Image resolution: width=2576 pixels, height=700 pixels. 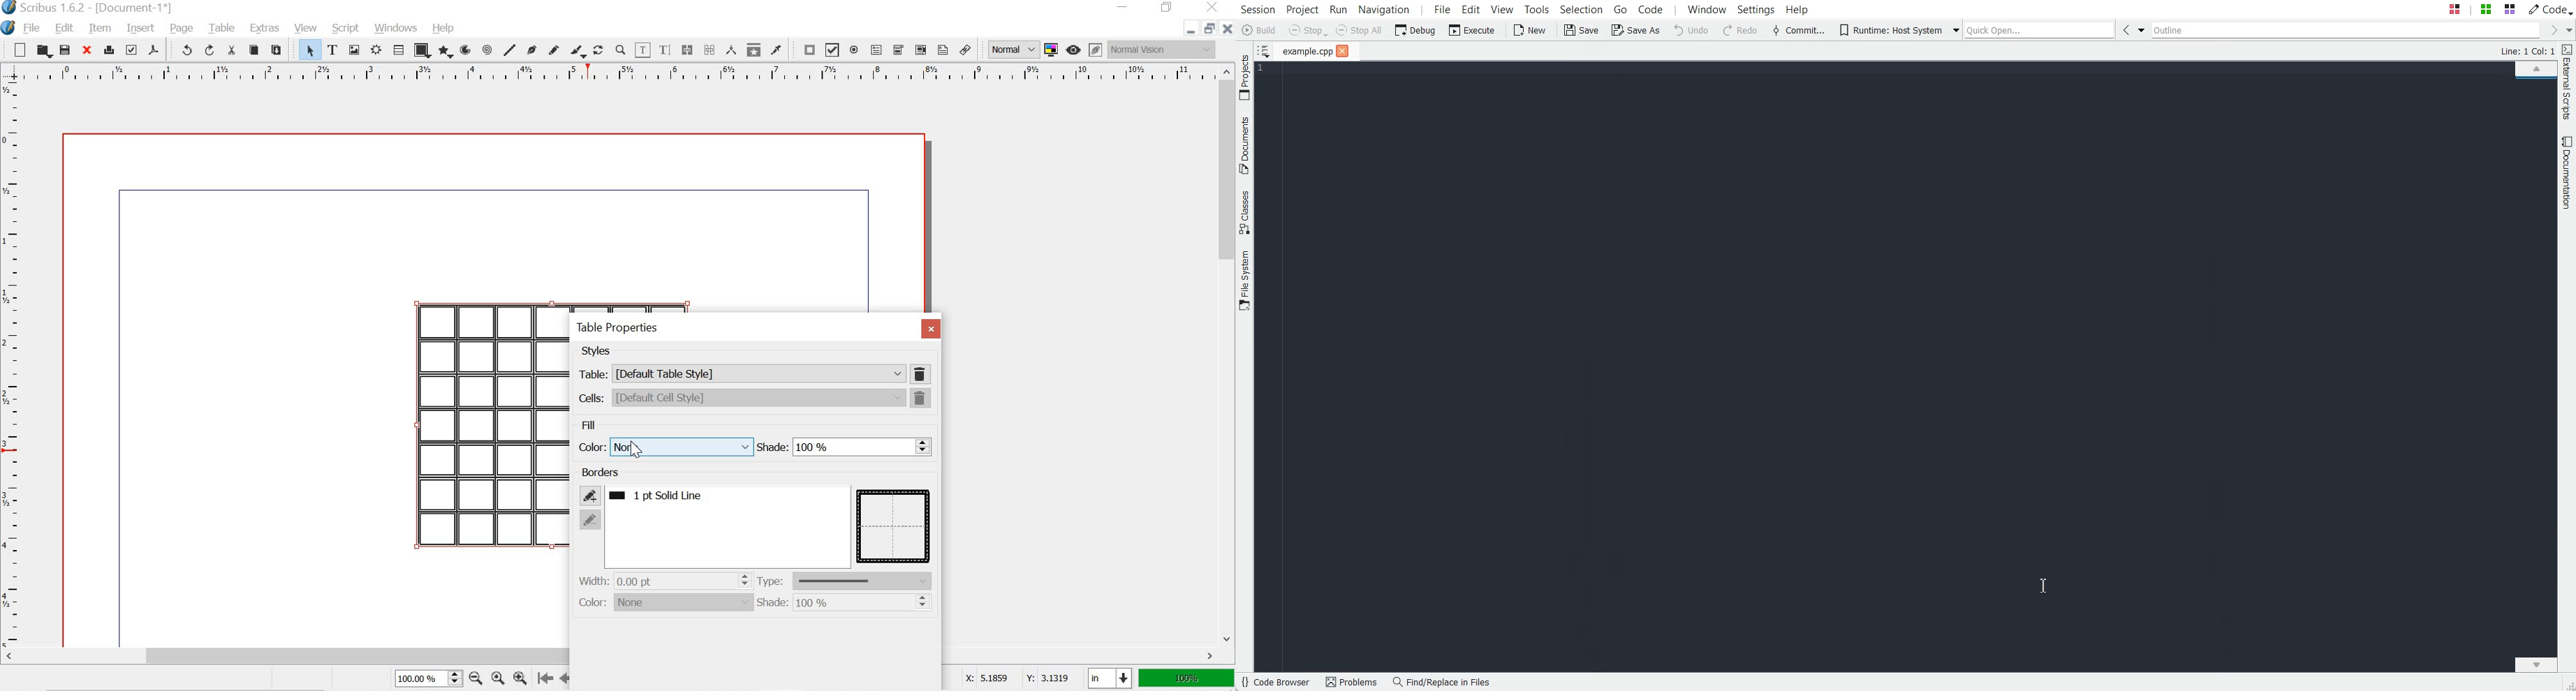 I want to click on toggle color management system, so click(x=1050, y=48).